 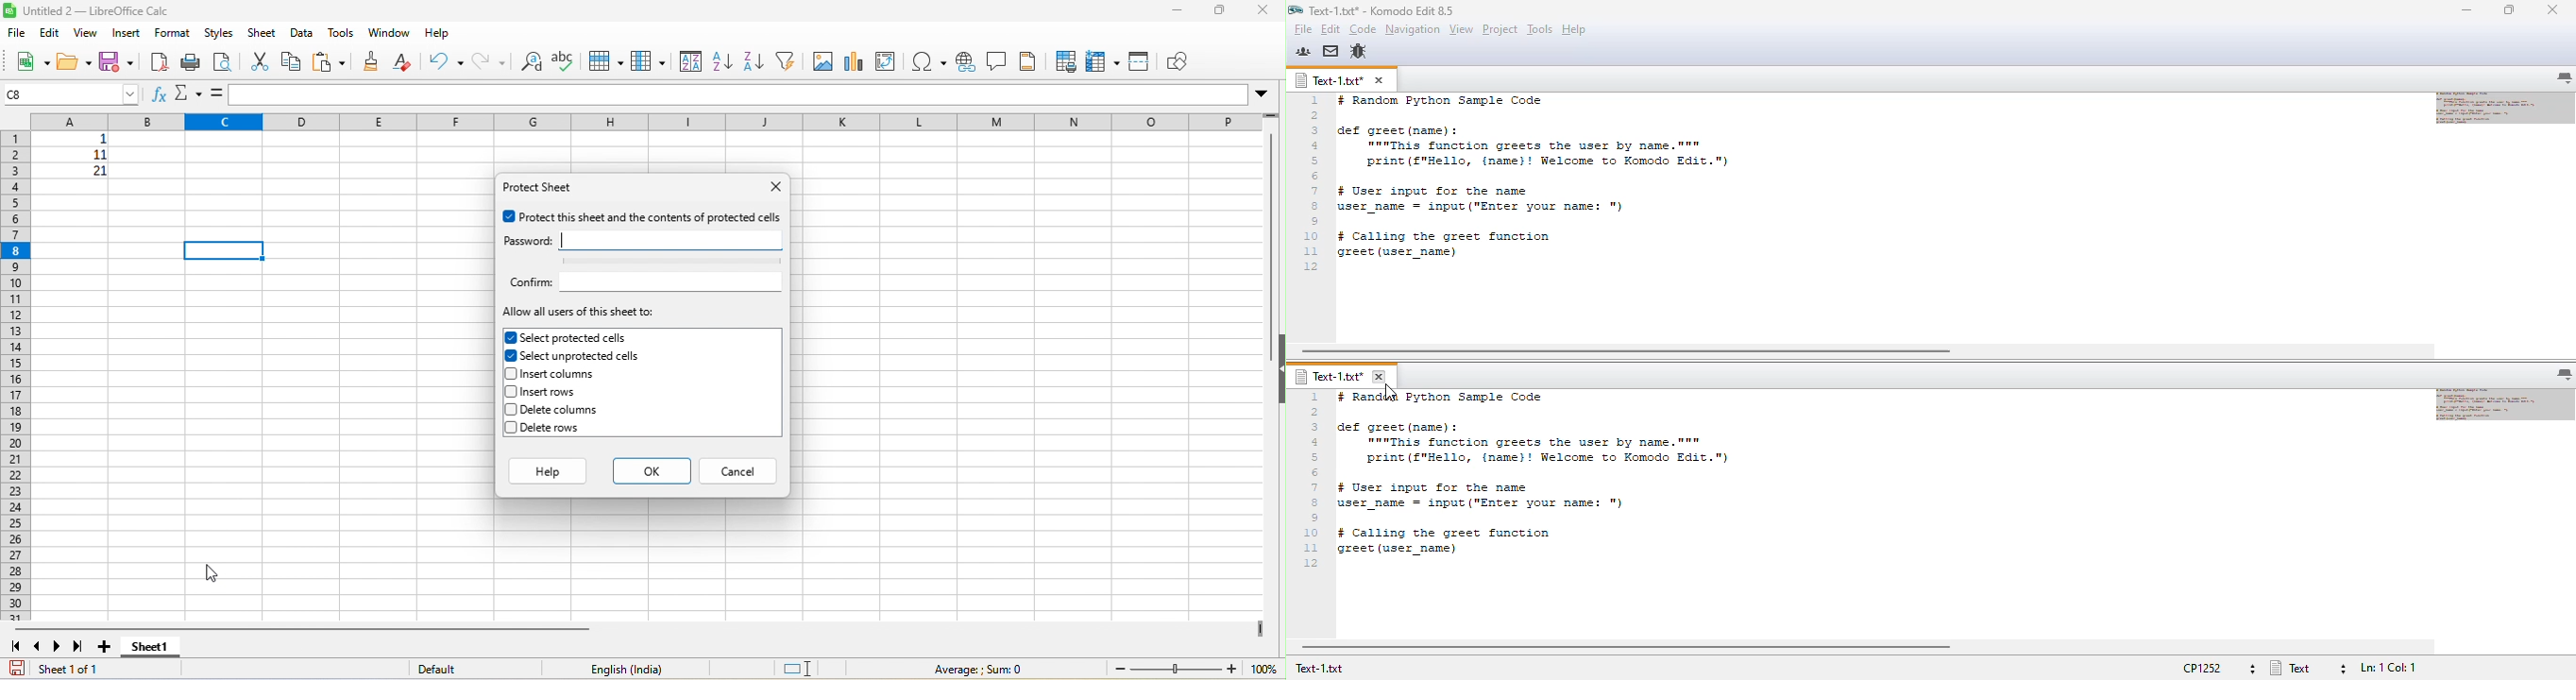 I want to click on file, so click(x=15, y=35).